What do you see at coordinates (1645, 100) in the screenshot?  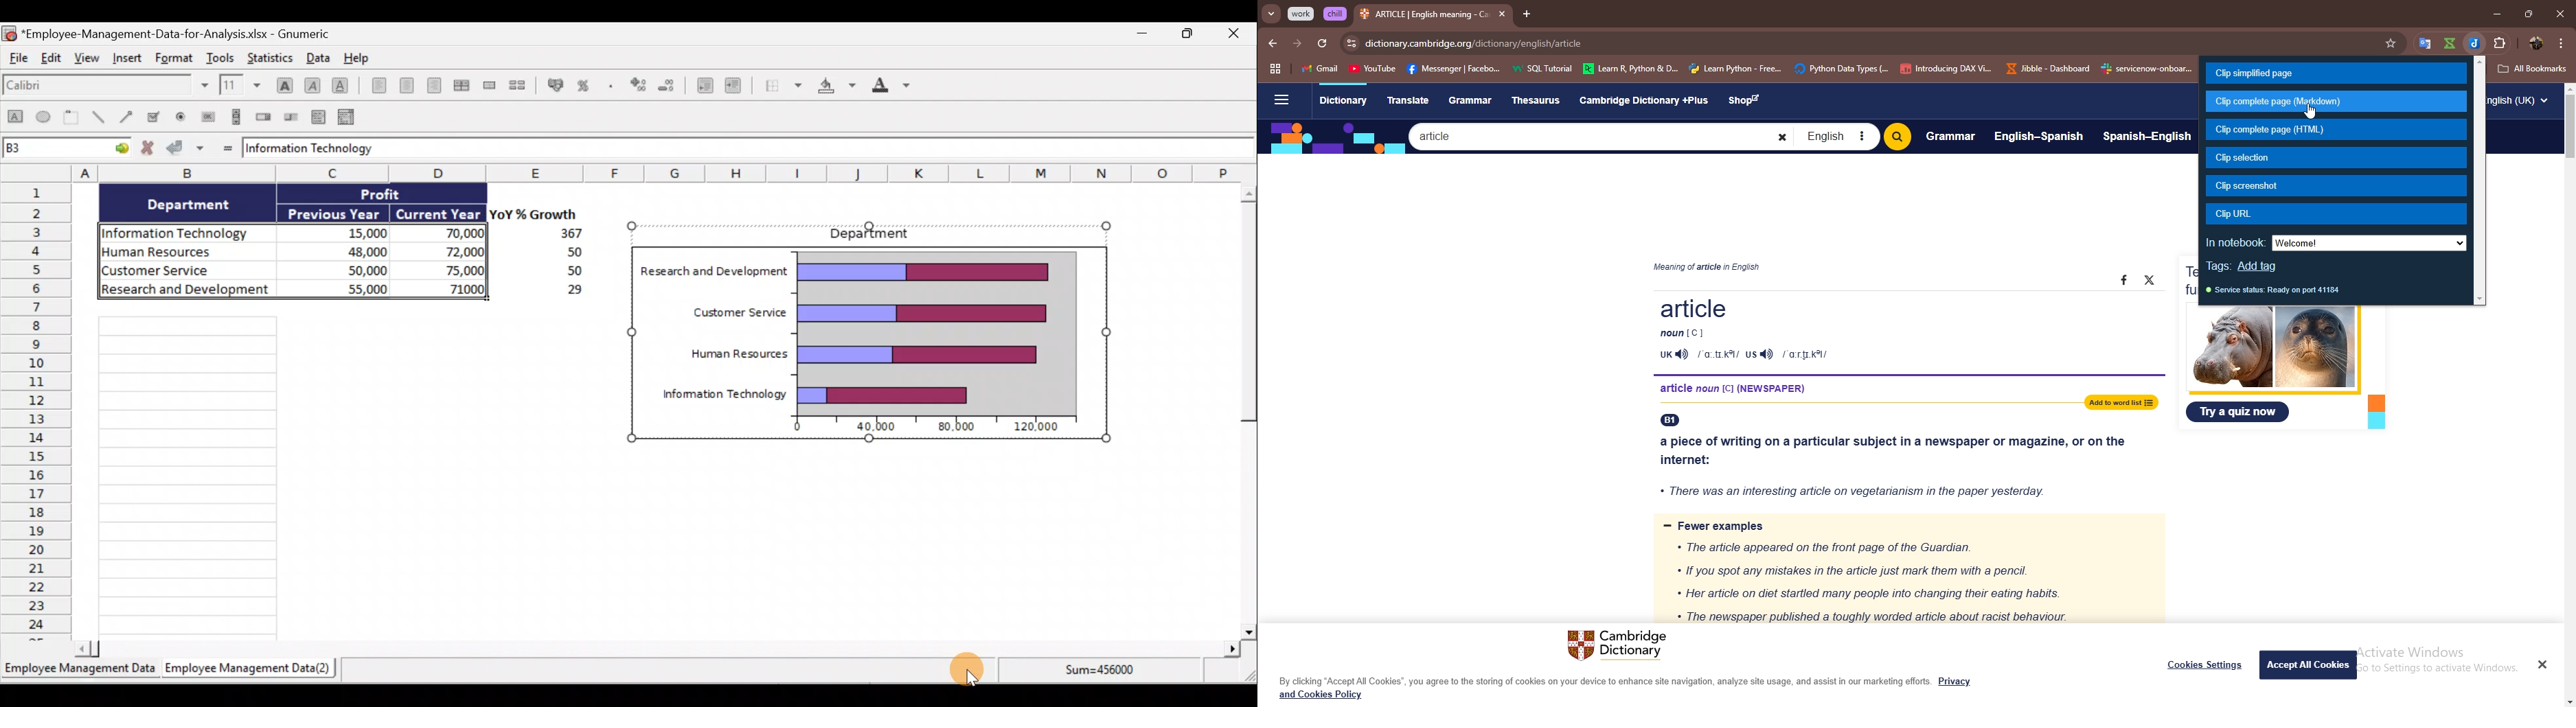 I see `Cambridge Dictionary +Plus` at bounding box center [1645, 100].